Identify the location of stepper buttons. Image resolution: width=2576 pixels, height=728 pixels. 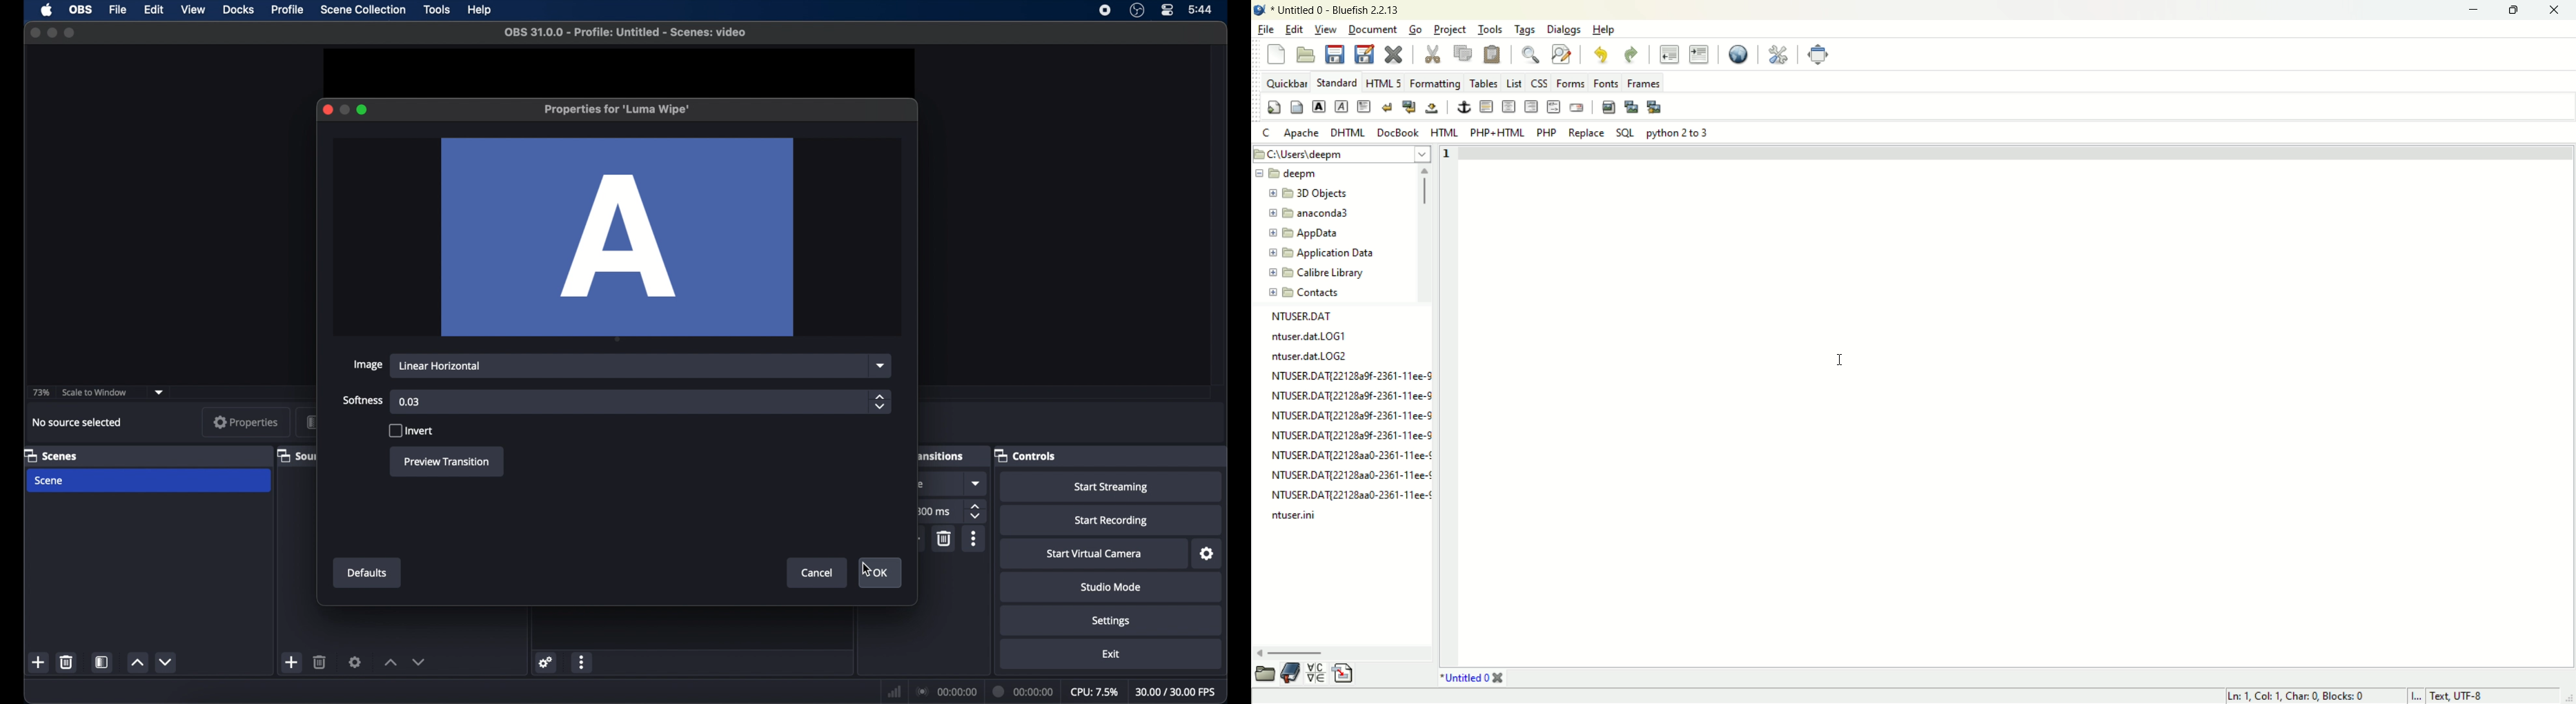
(976, 512).